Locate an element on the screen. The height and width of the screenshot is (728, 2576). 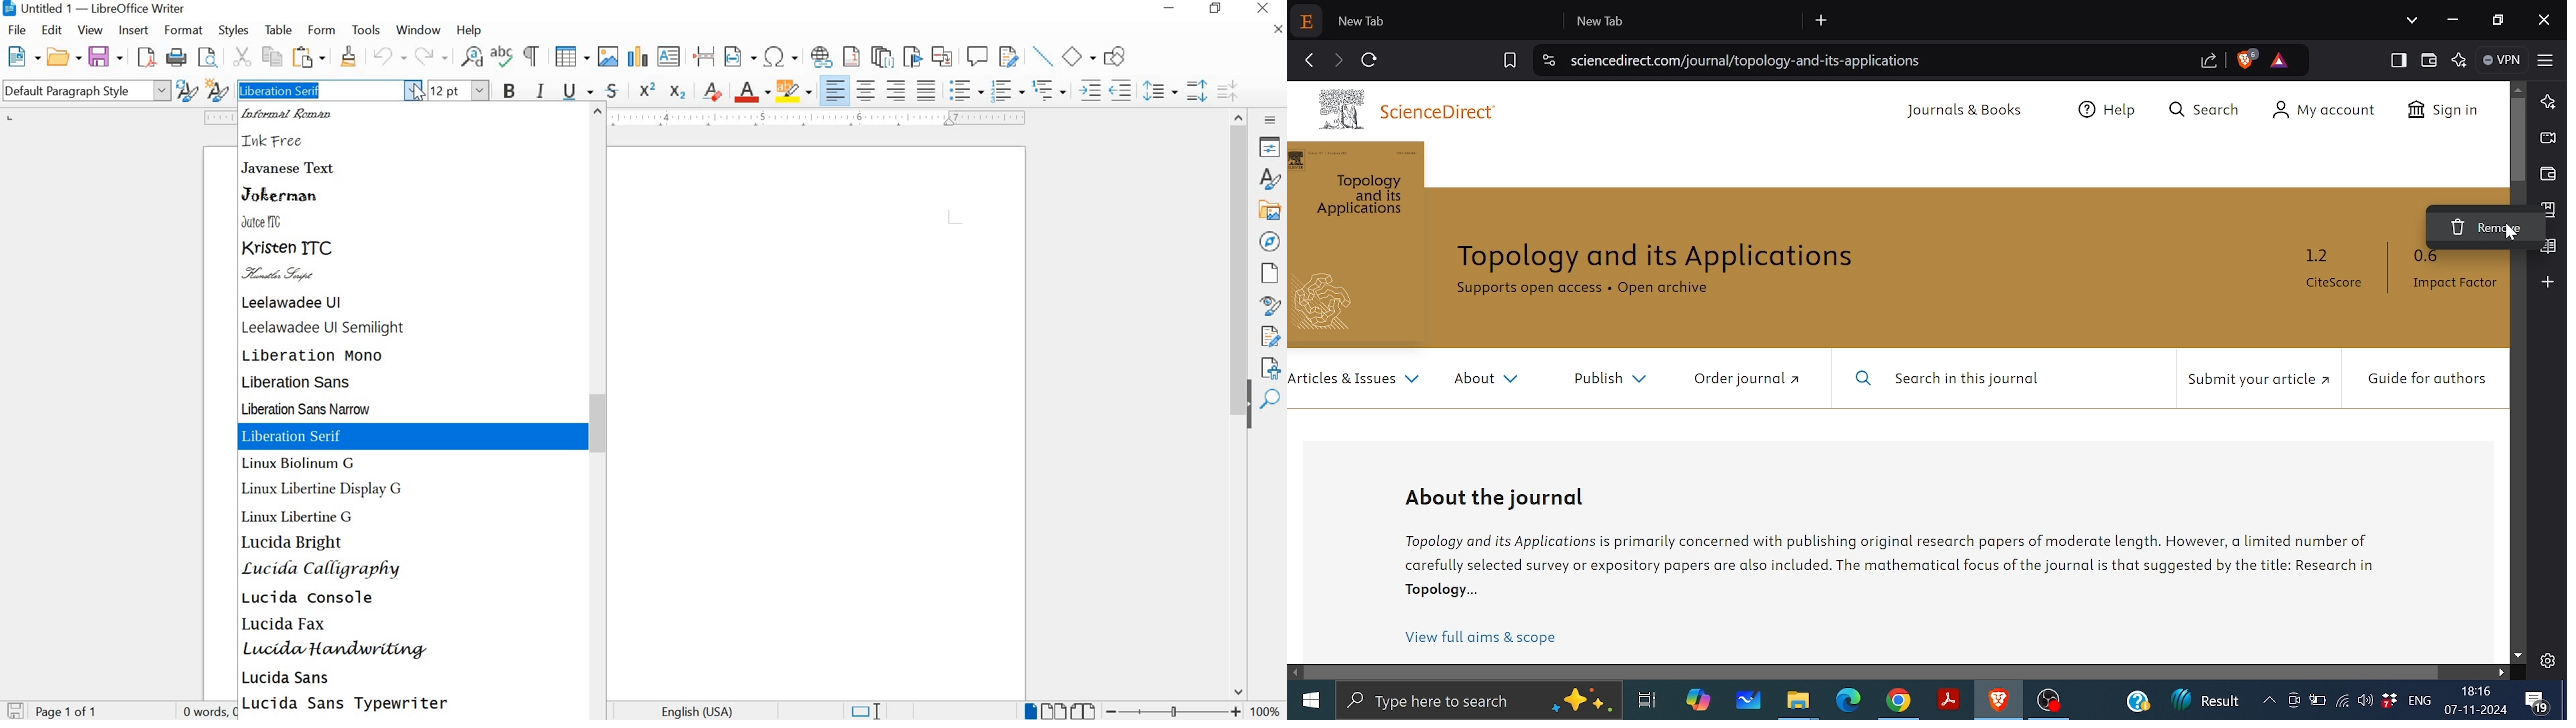
NEW STYLE FROM SELECTION is located at coordinates (217, 89).